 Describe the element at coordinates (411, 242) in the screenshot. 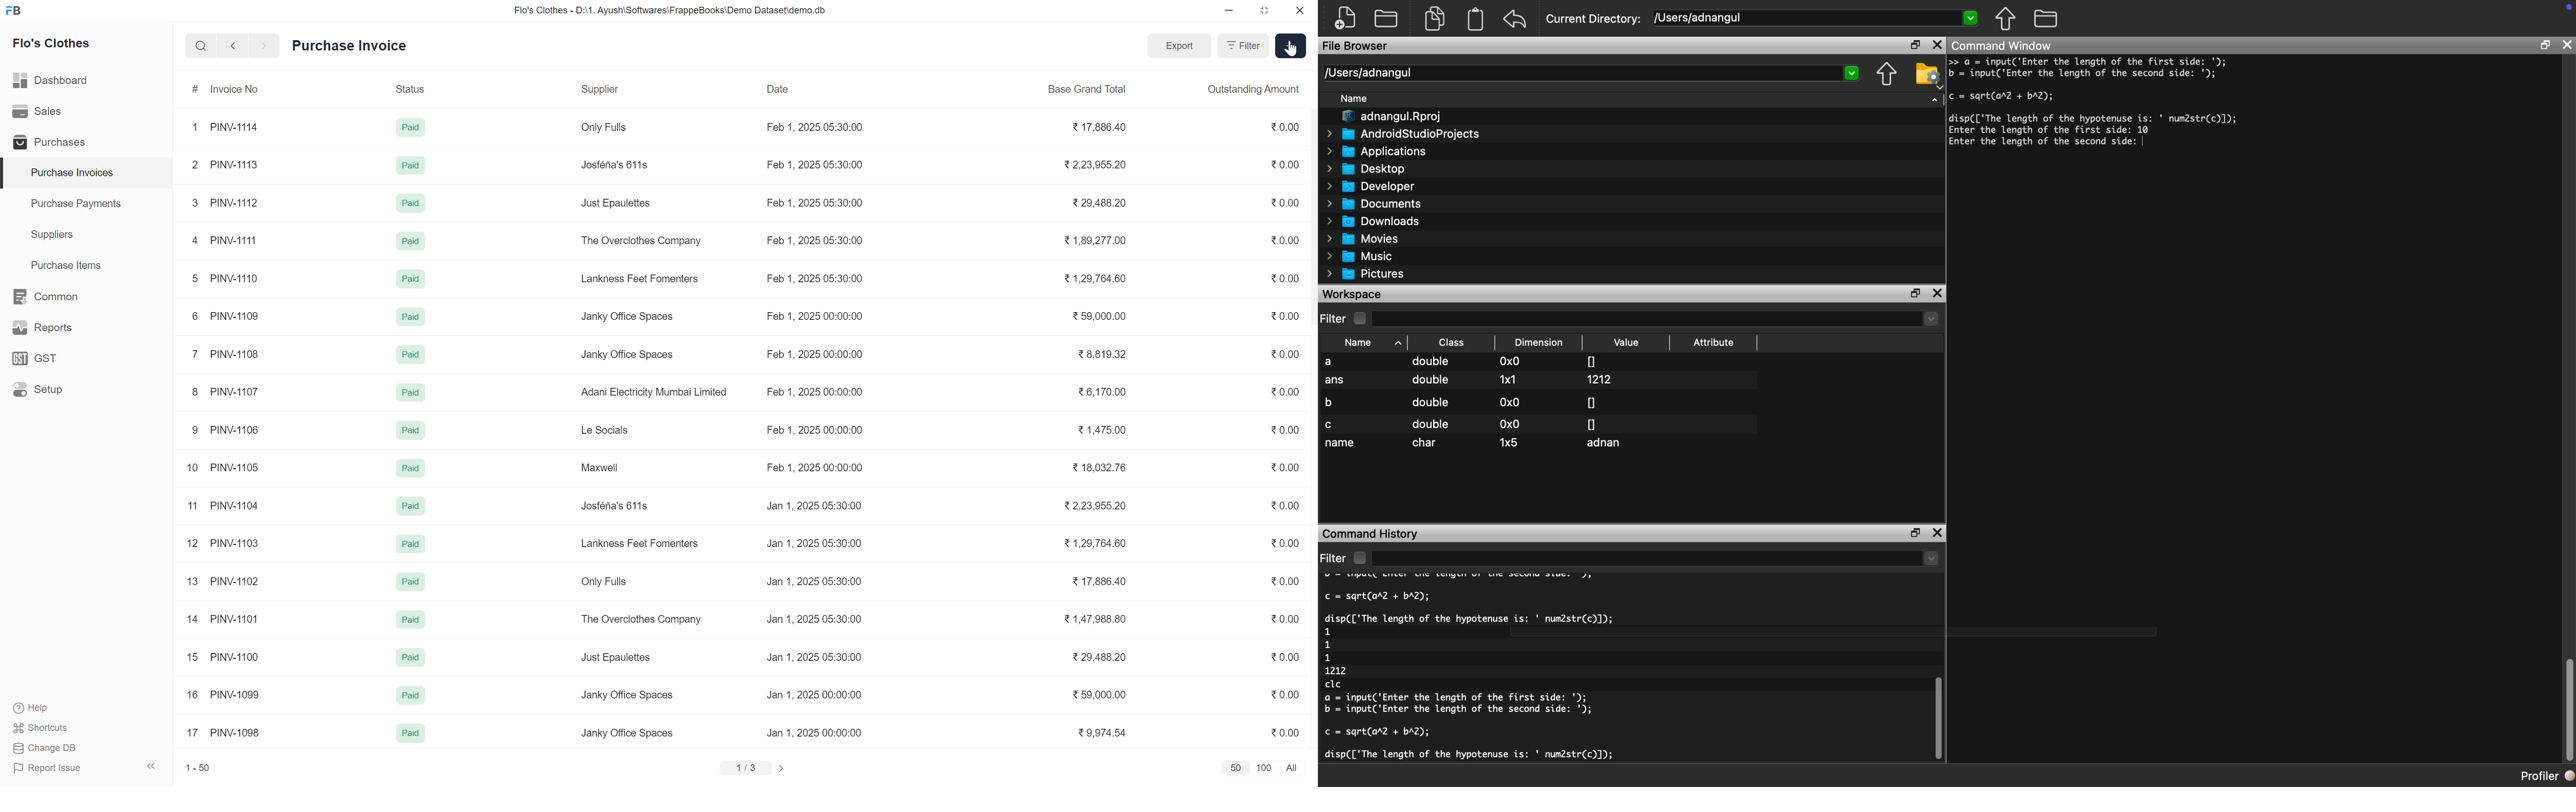

I see `Paid` at that location.